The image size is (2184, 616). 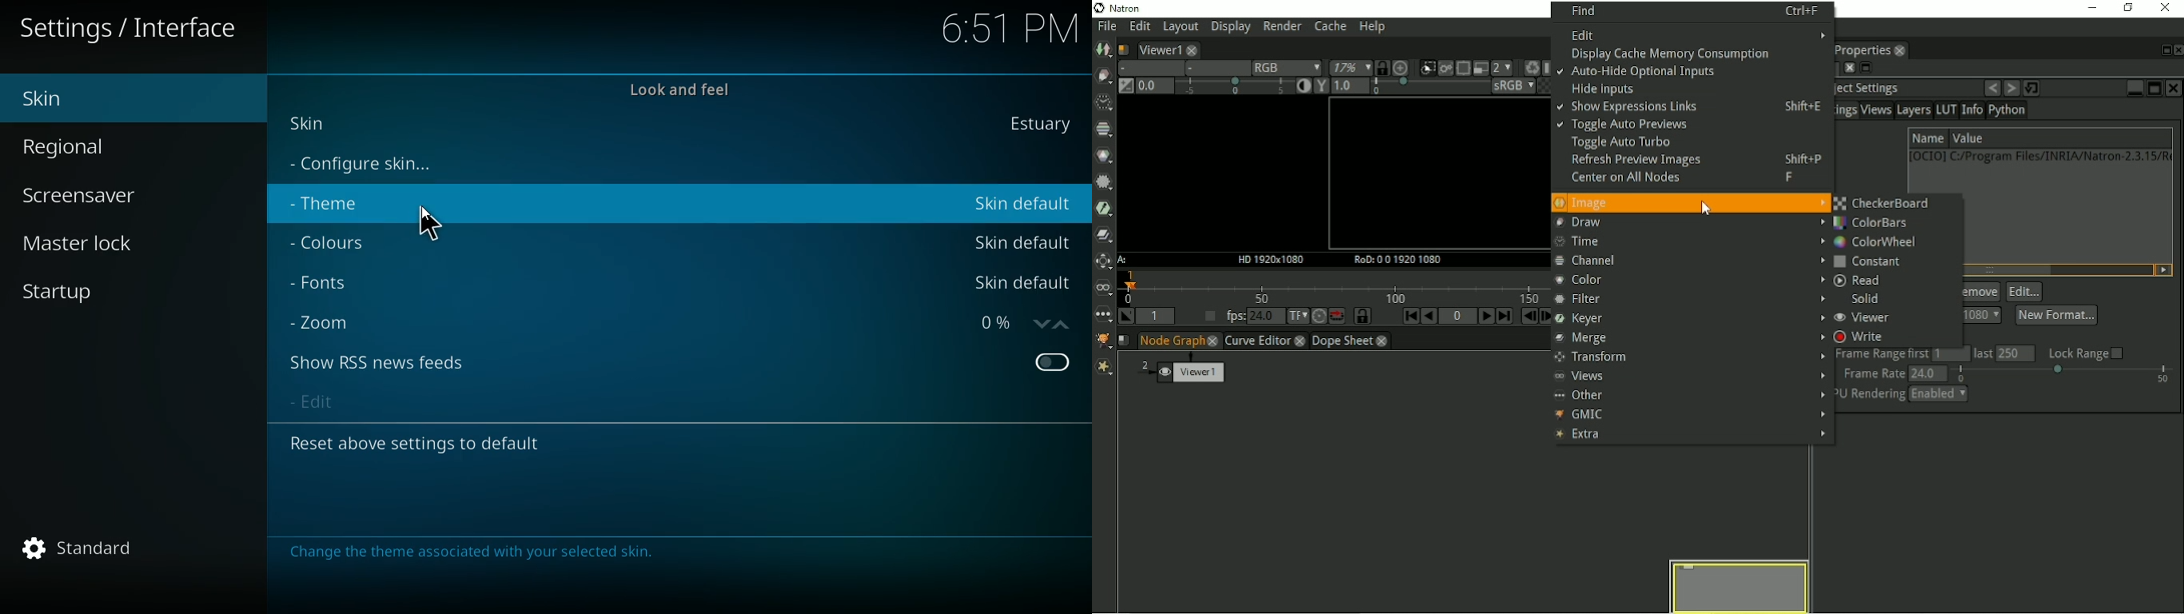 I want to click on look and feel, so click(x=678, y=96).